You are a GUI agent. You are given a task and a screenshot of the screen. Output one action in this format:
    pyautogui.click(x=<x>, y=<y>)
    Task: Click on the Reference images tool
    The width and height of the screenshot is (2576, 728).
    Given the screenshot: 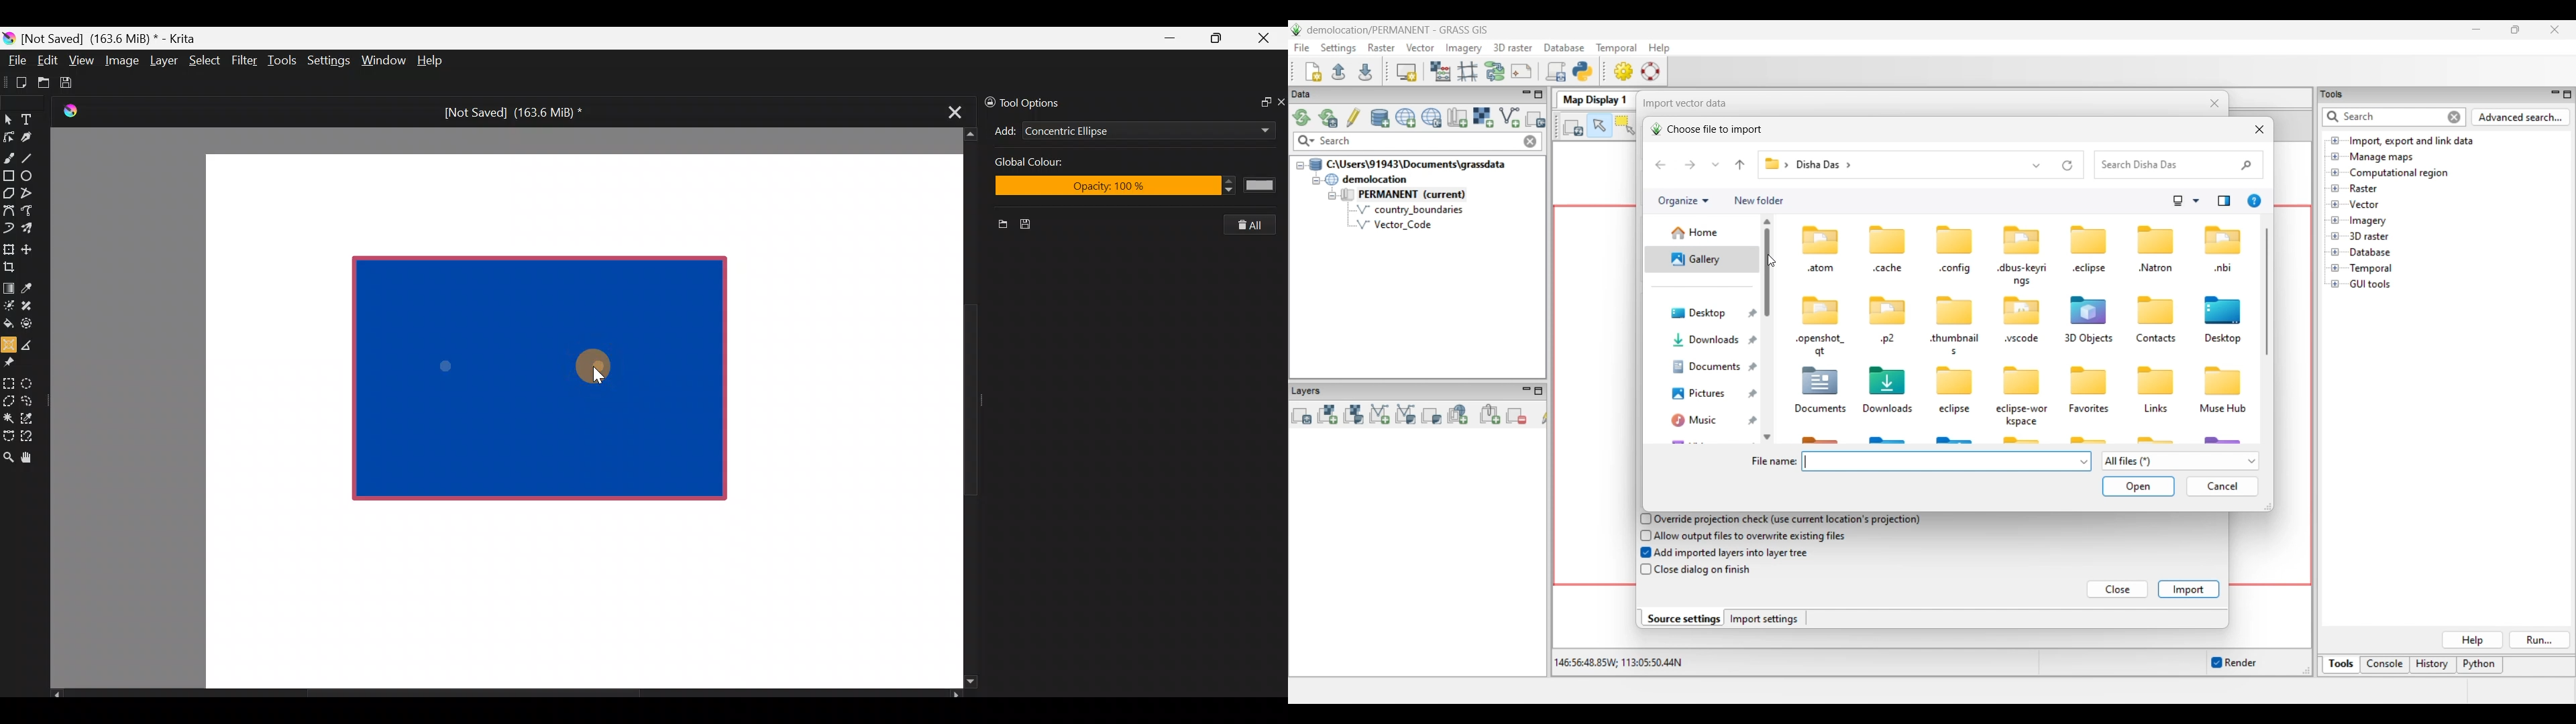 What is the action you would take?
    pyautogui.click(x=13, y=361)
    